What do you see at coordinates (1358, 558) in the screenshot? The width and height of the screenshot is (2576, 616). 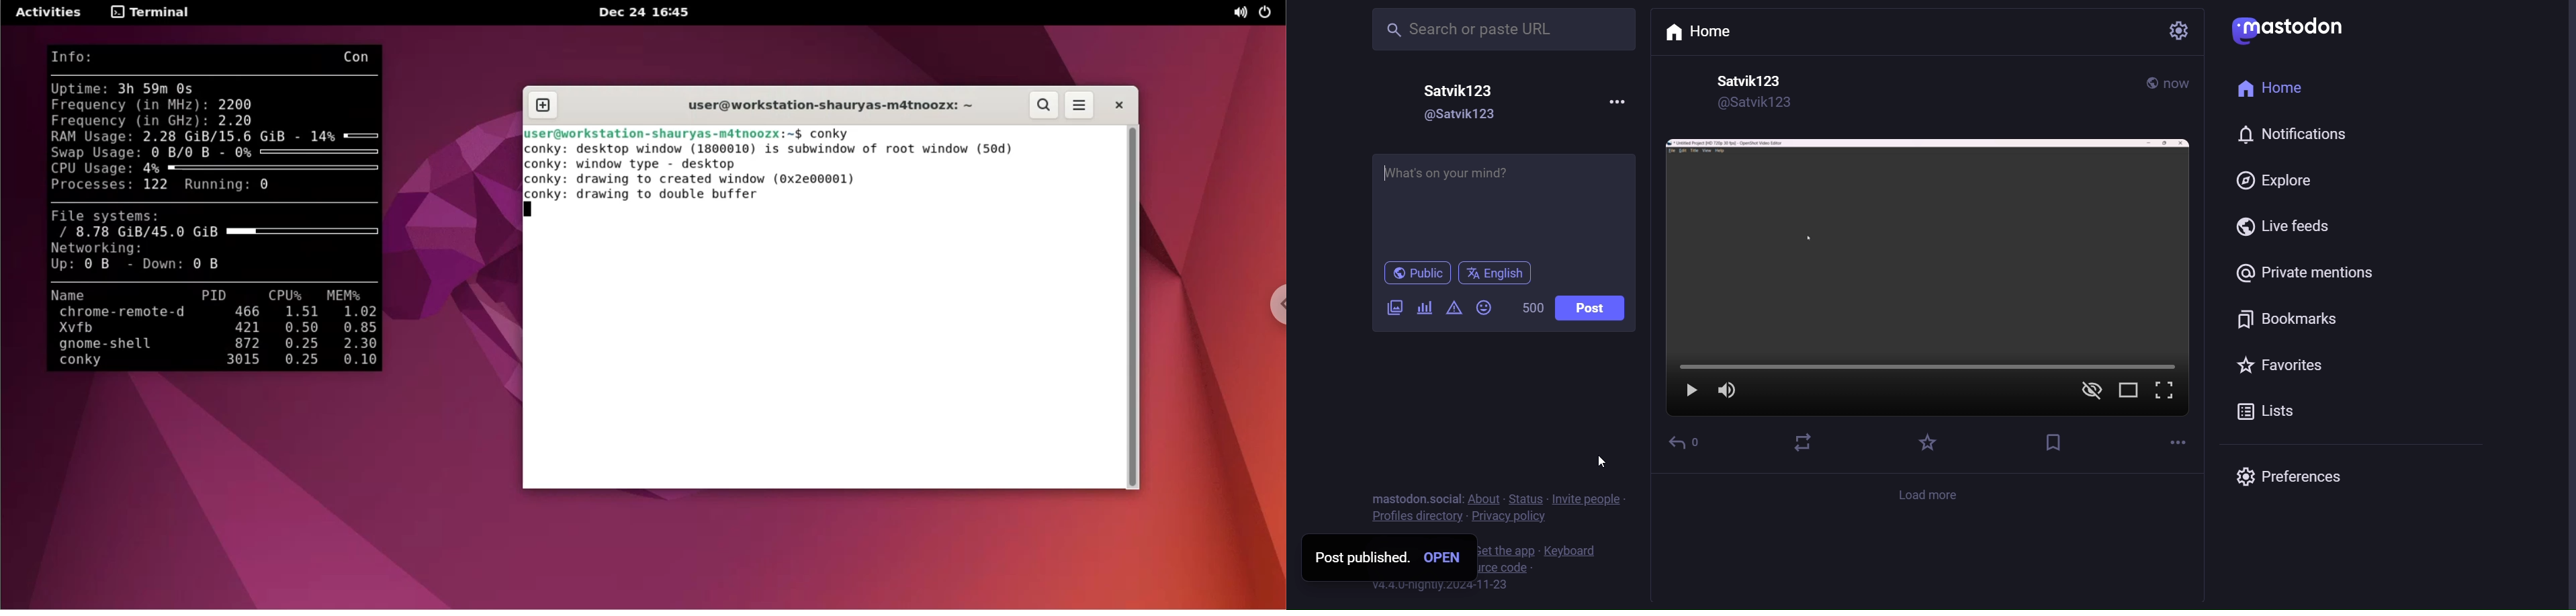 I see `post published` at bounding box center [1358, 558].